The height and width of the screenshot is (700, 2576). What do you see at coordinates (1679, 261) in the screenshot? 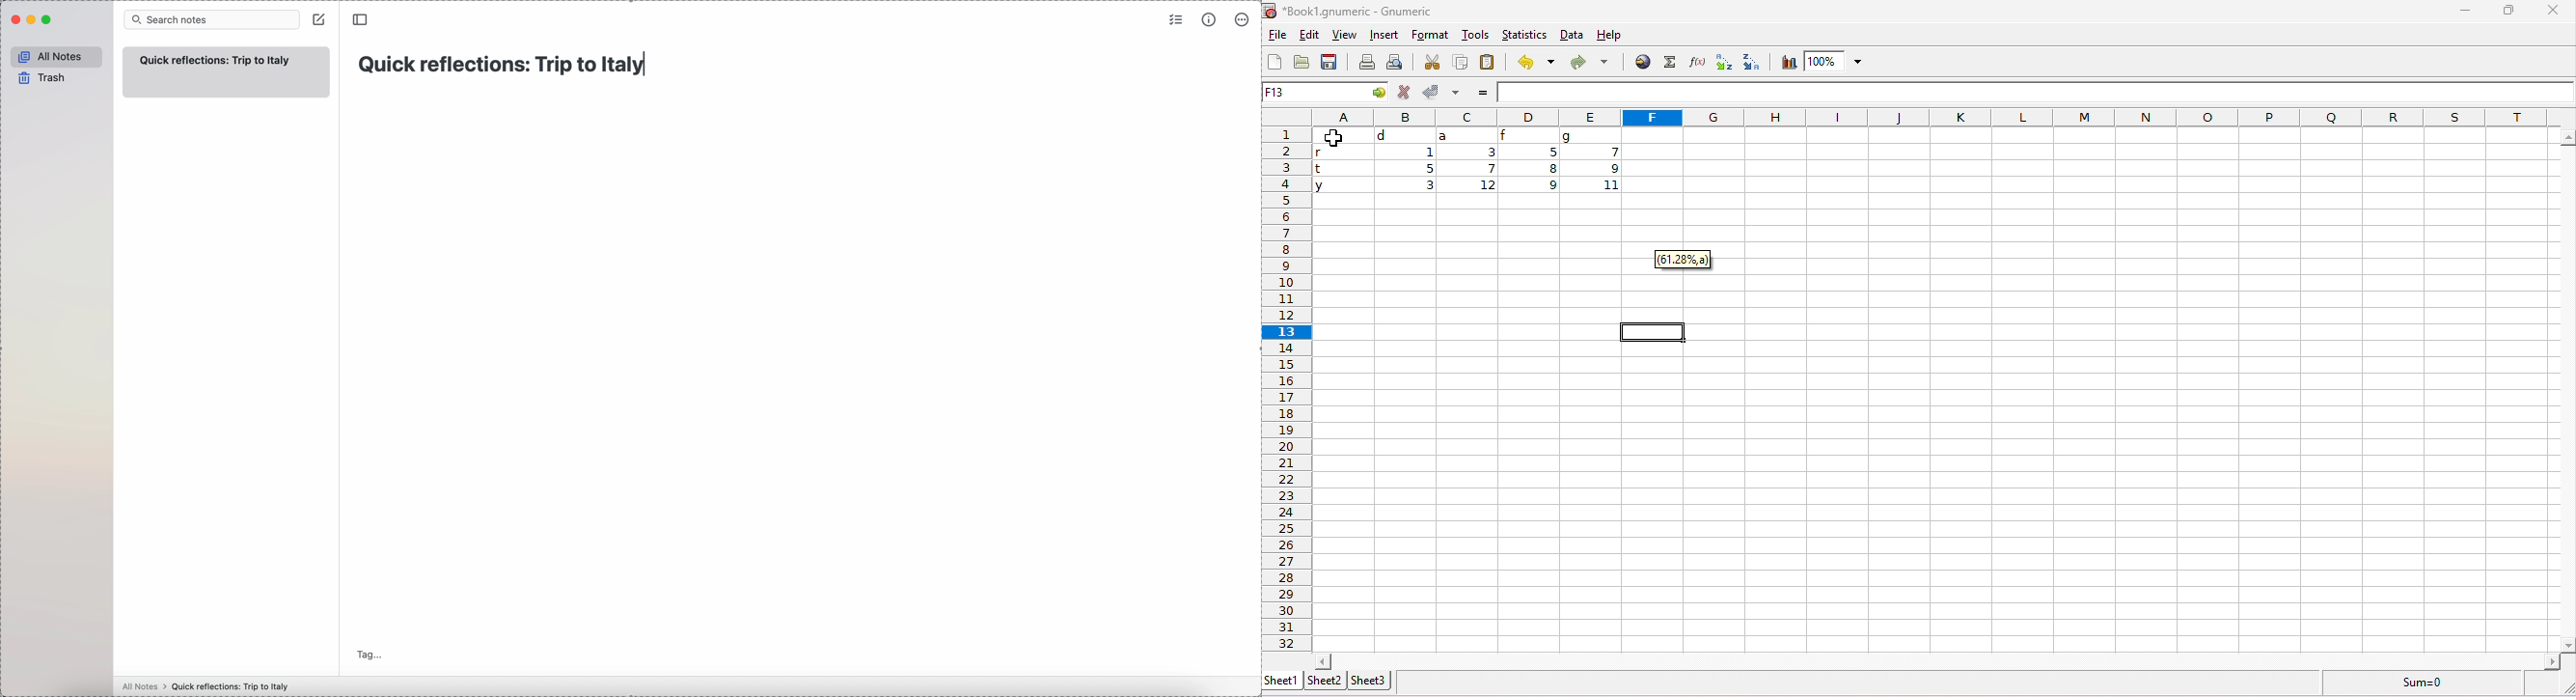
I see `61.28%` at bounding box center [1679, 261].